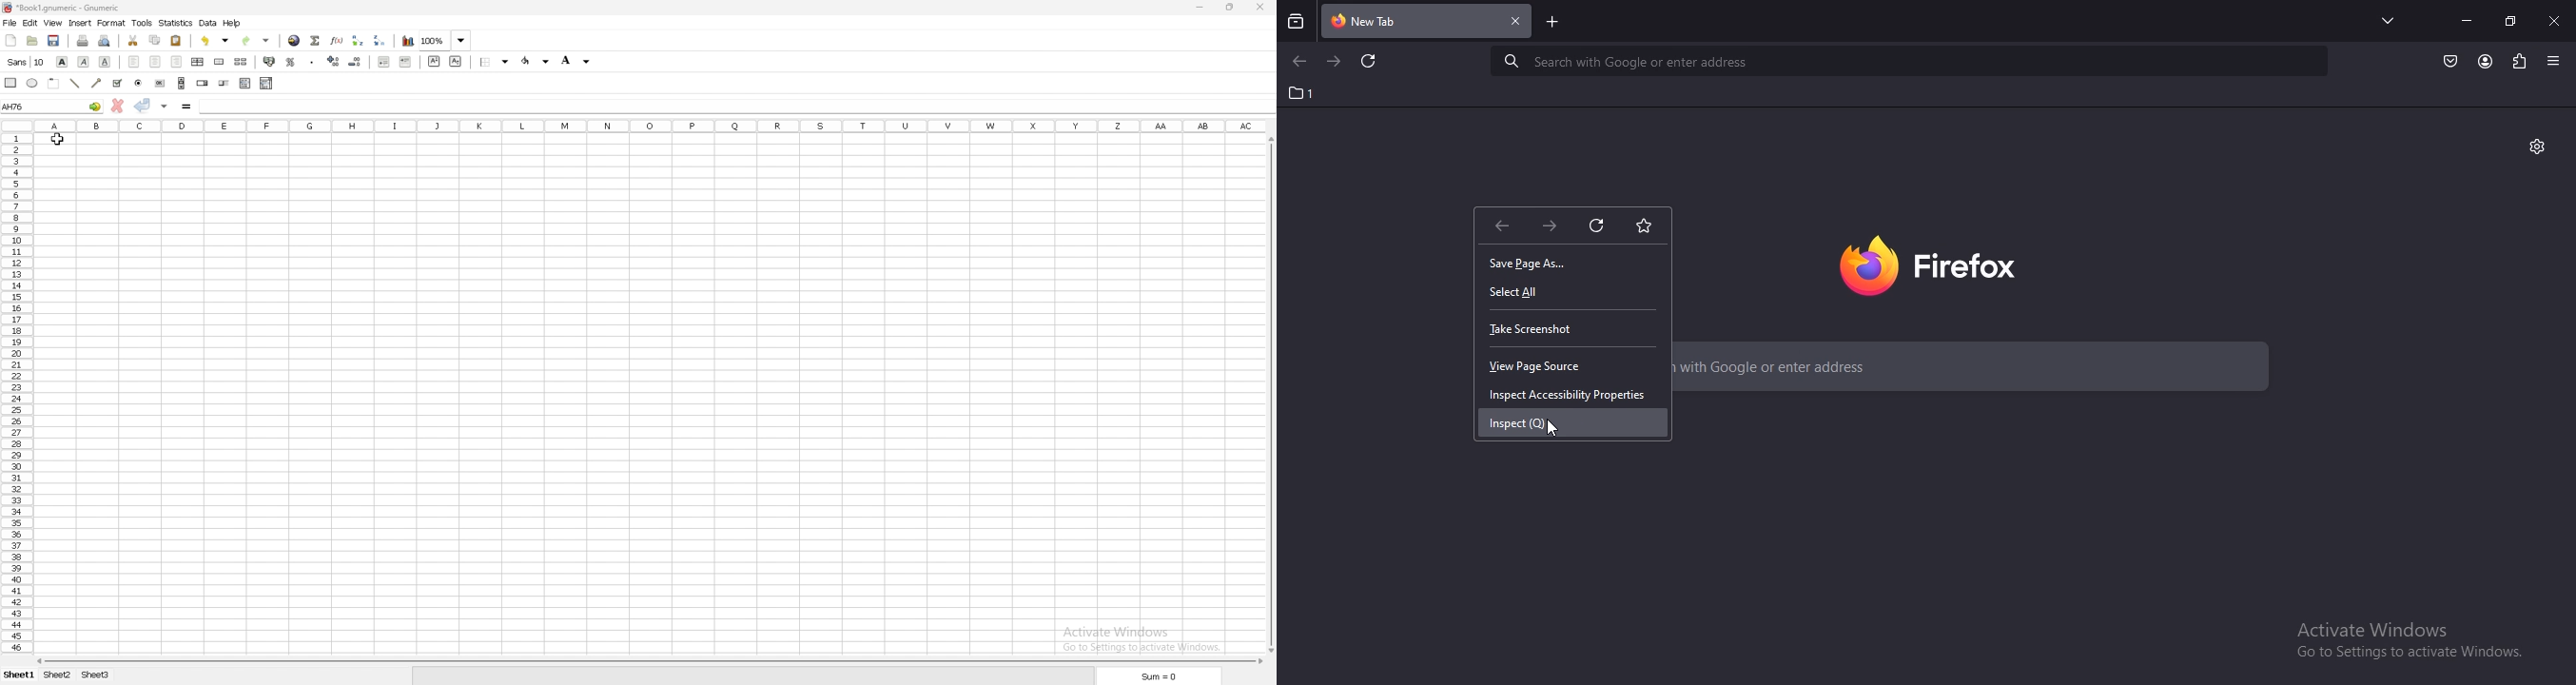  I want to click on personalise new tab, so click(2538, 147).